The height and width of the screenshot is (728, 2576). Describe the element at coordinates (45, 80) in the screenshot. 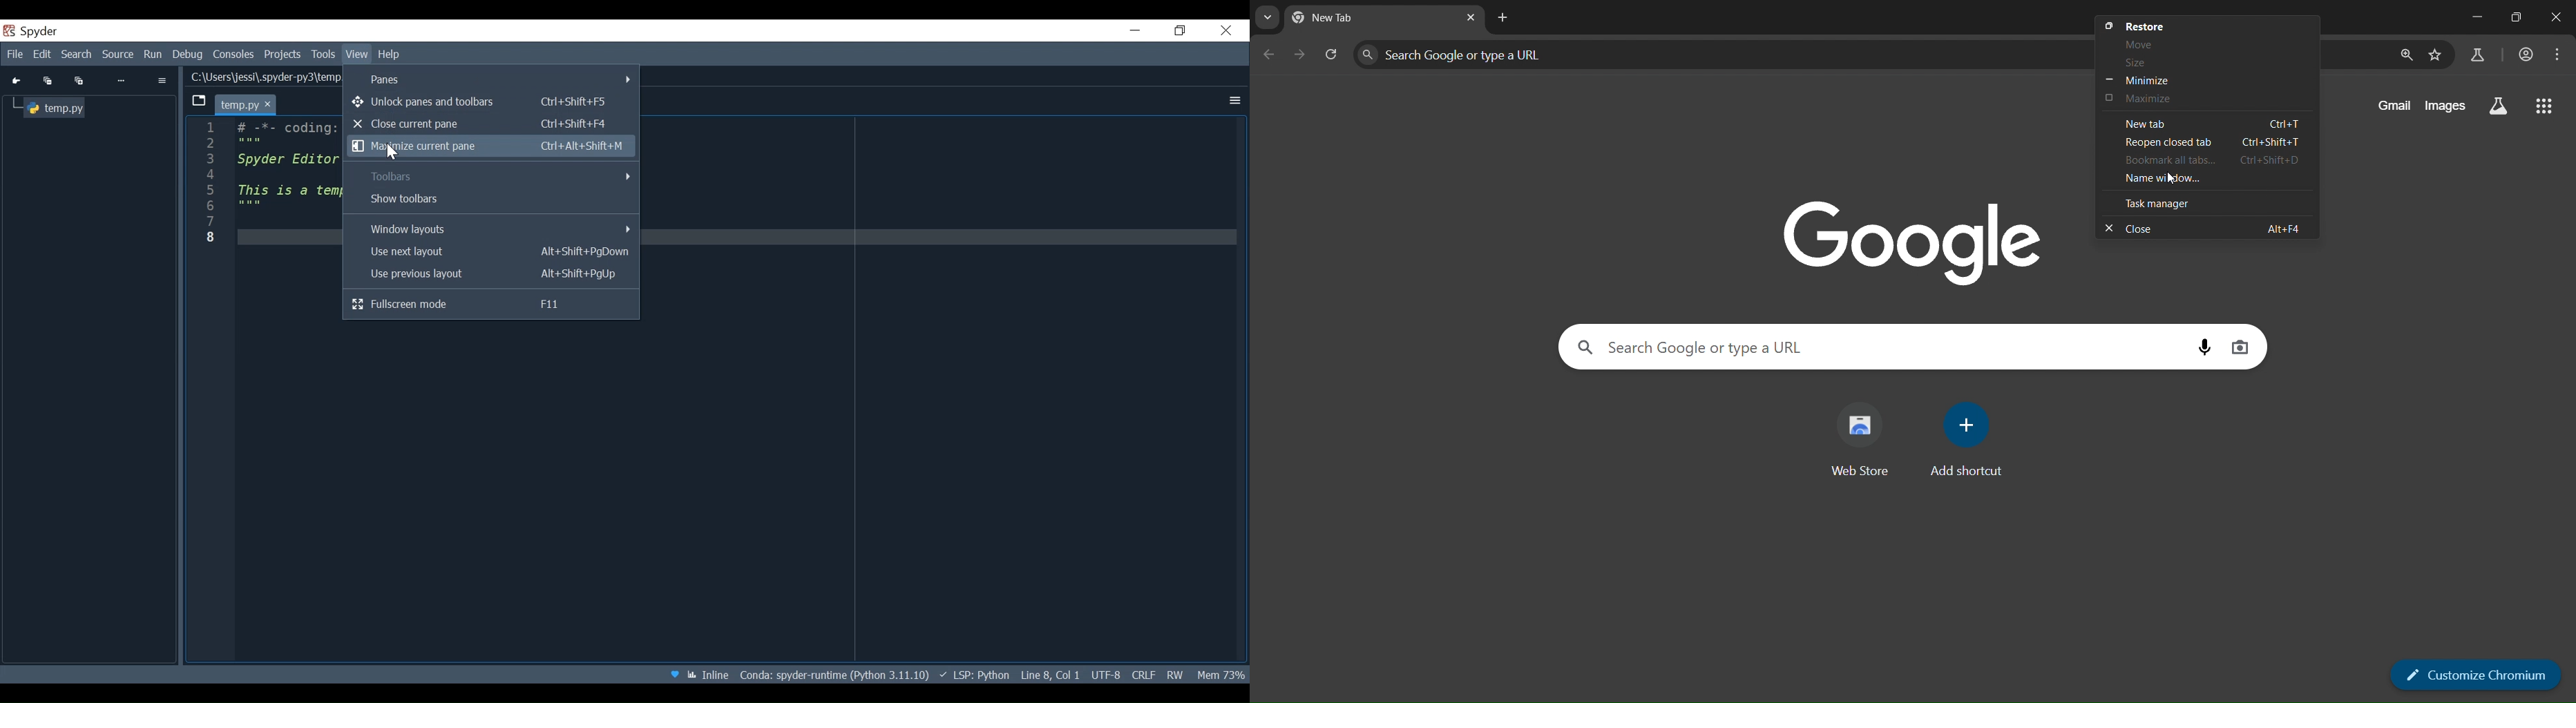

I see `Collapse all` at that location.